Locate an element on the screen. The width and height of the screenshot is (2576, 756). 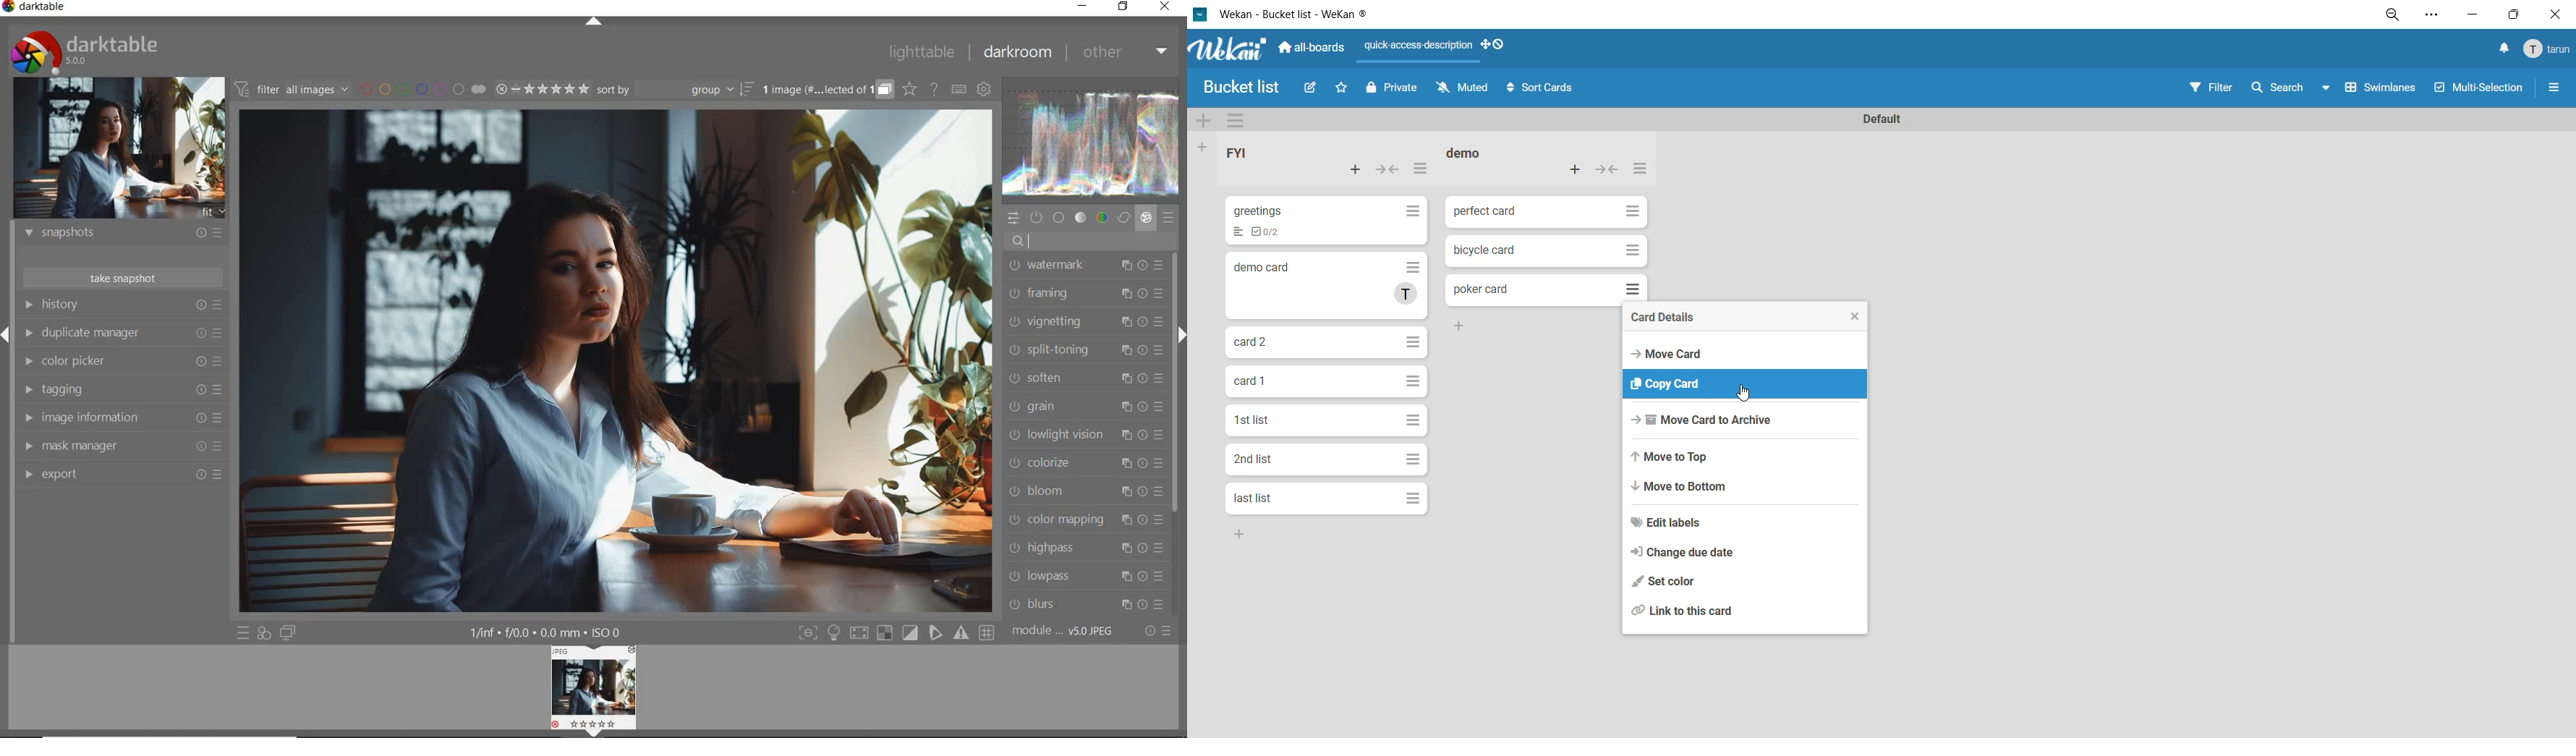
sort is located at coordinates (675, 90).